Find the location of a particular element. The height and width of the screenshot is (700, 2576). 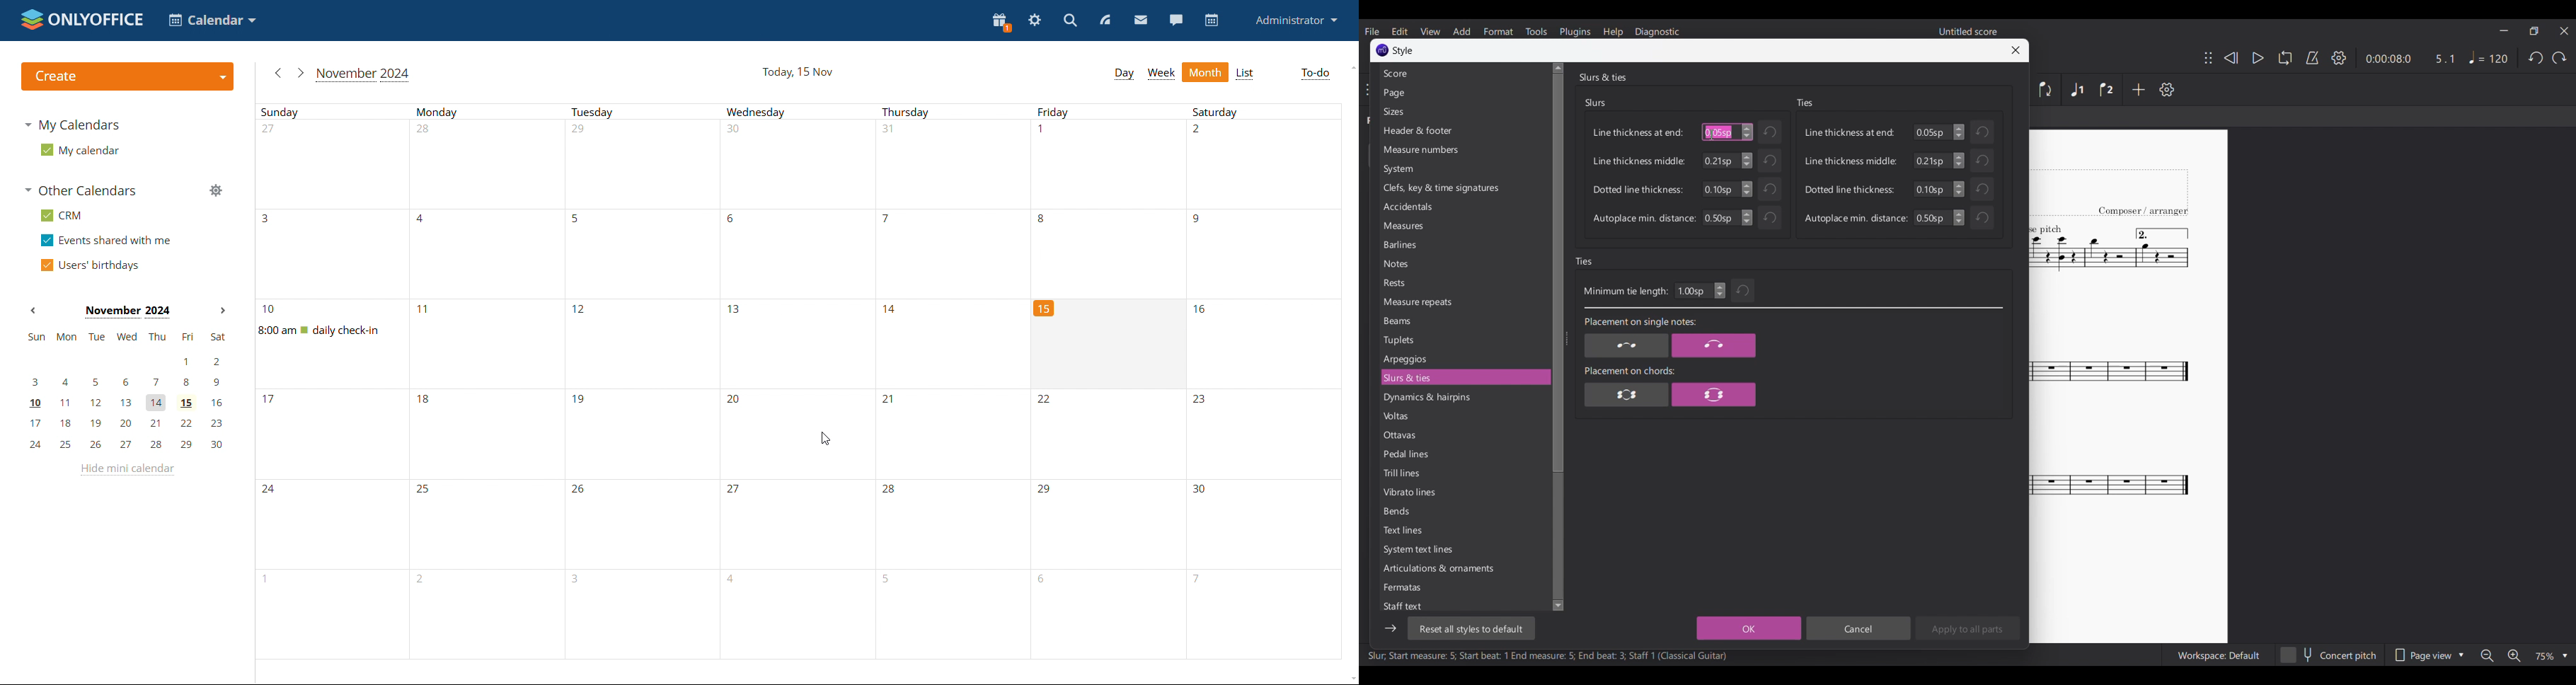

Close interface is located at coordinates (2565, 31).